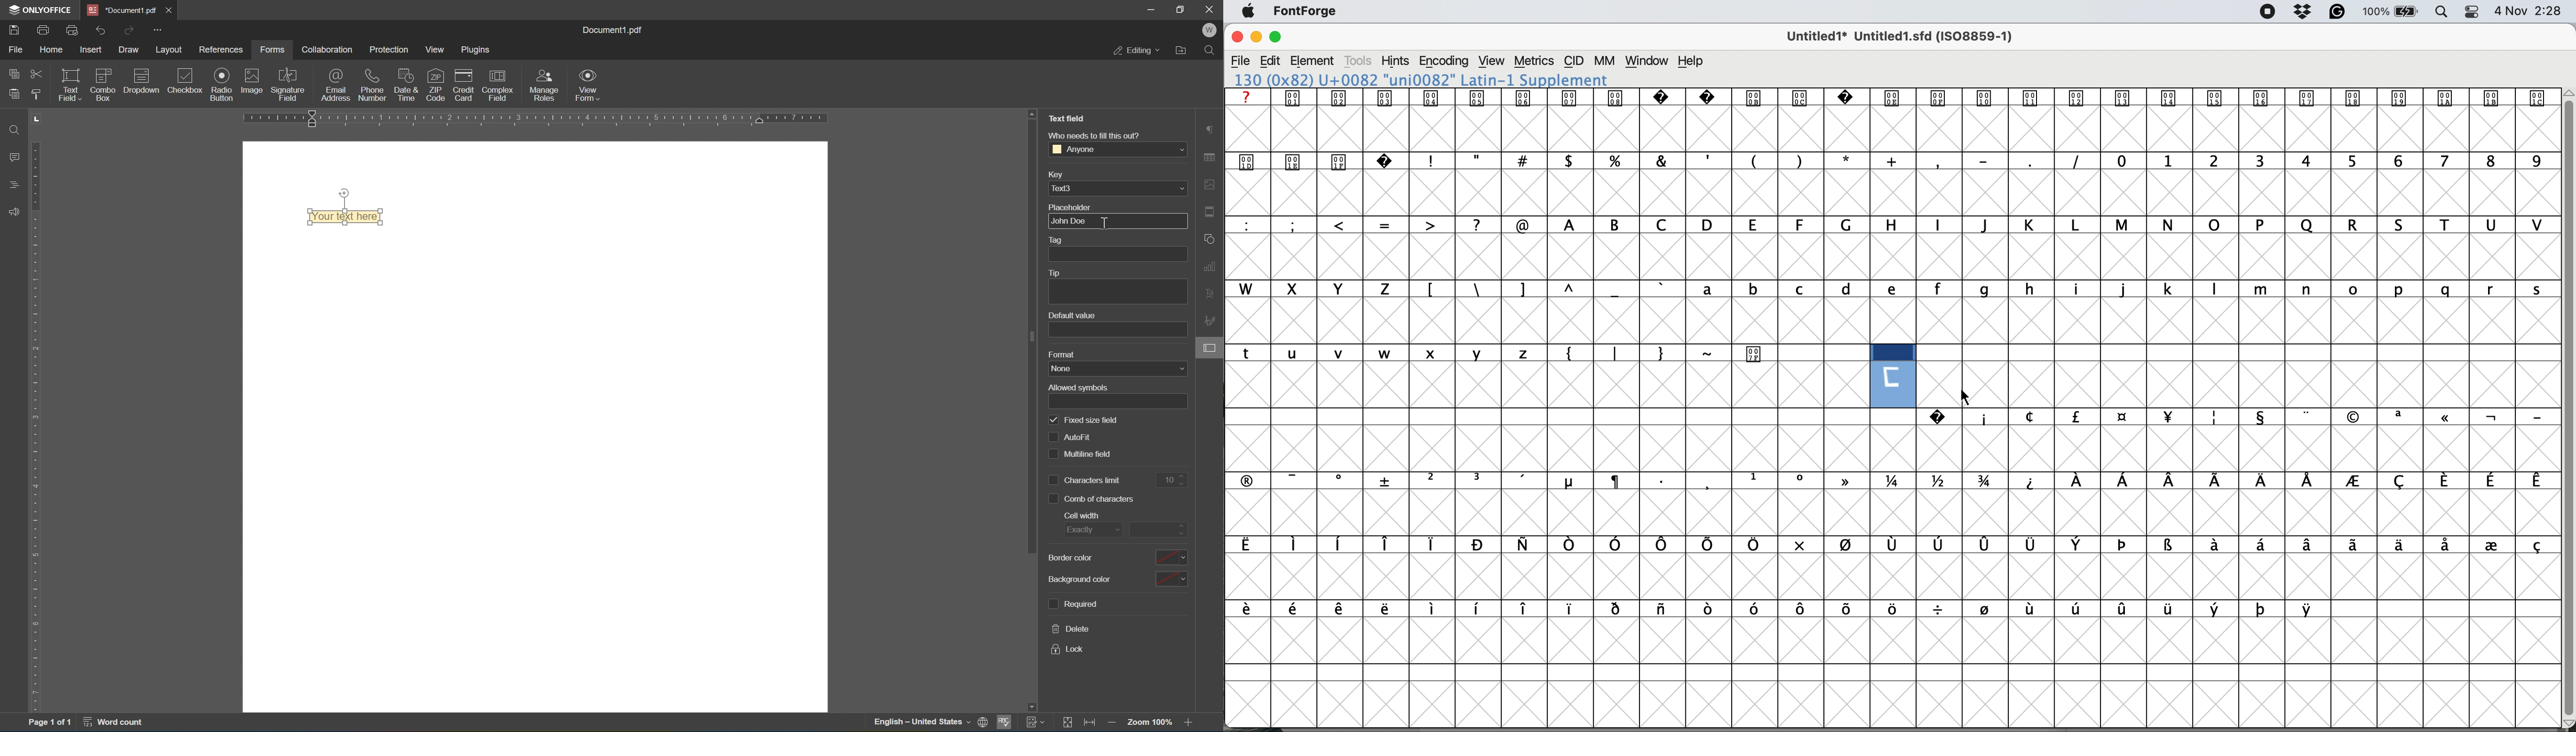 The height and width of the screenshot is (756, 2576). I want to click on icon, so click(145, 75).